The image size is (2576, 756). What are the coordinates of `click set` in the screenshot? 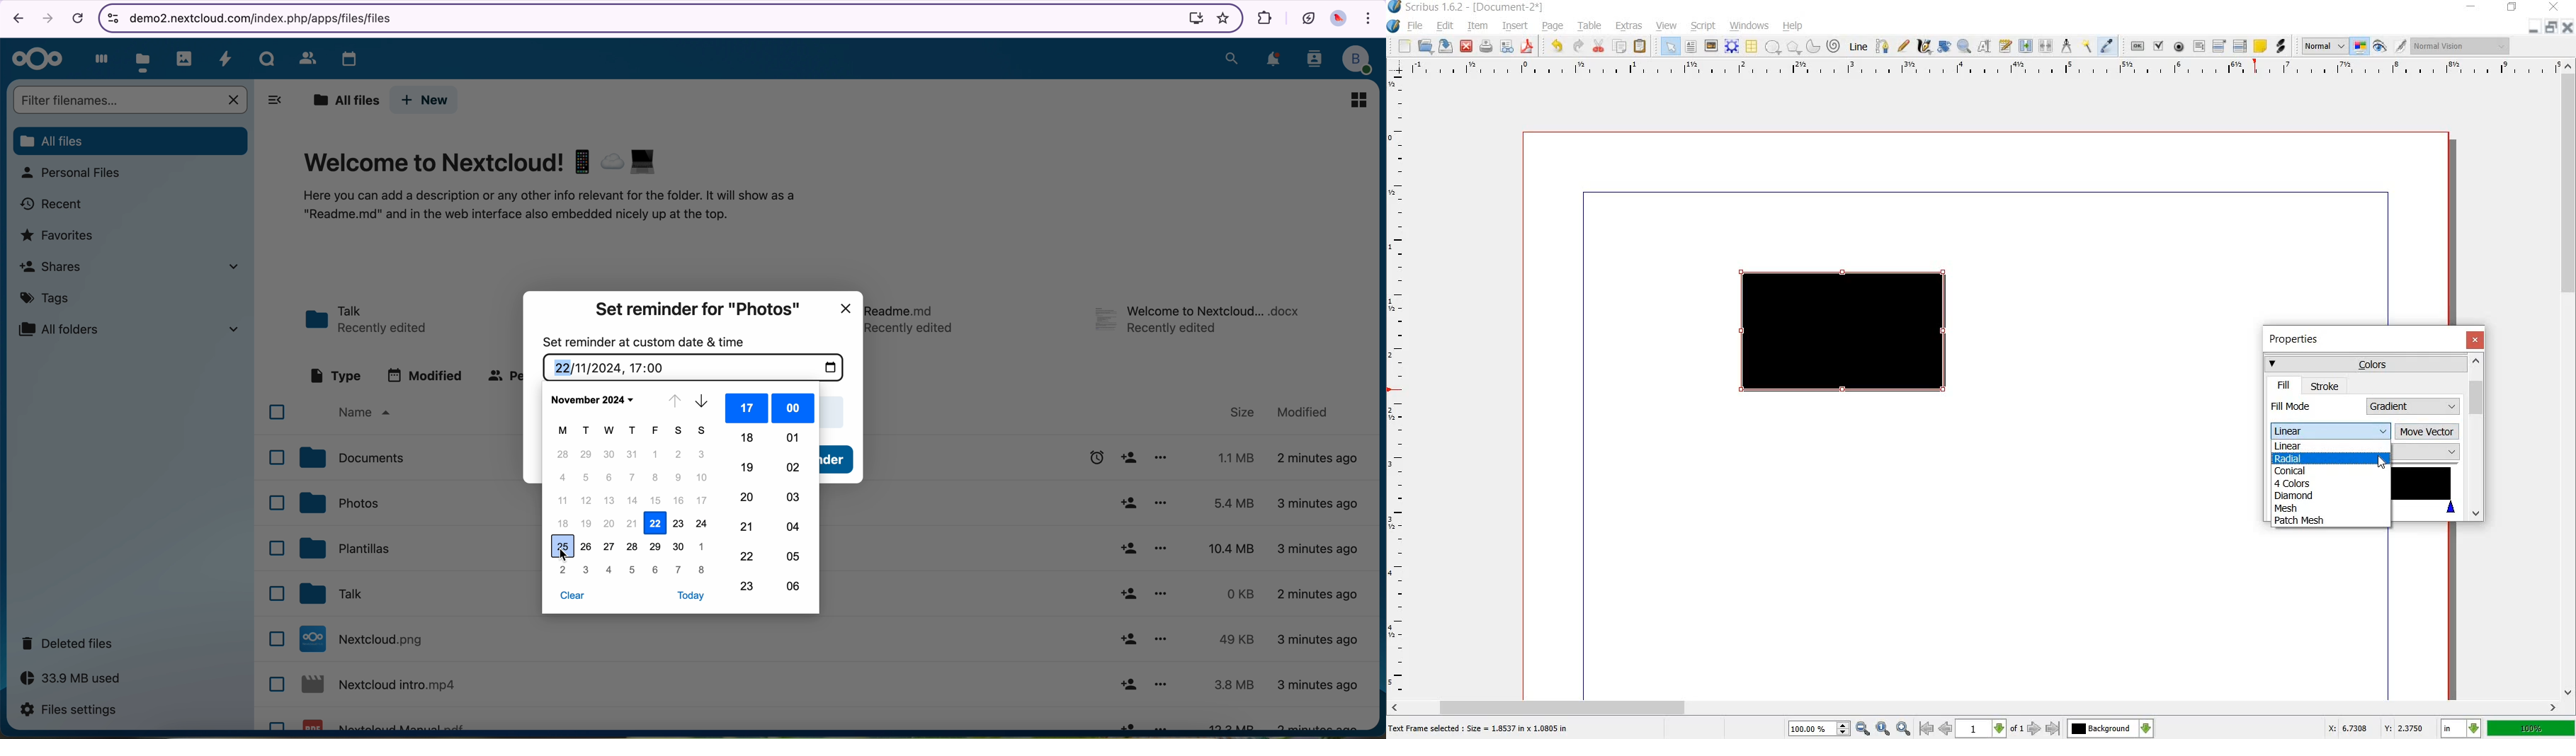 It's located at (1079, 460).